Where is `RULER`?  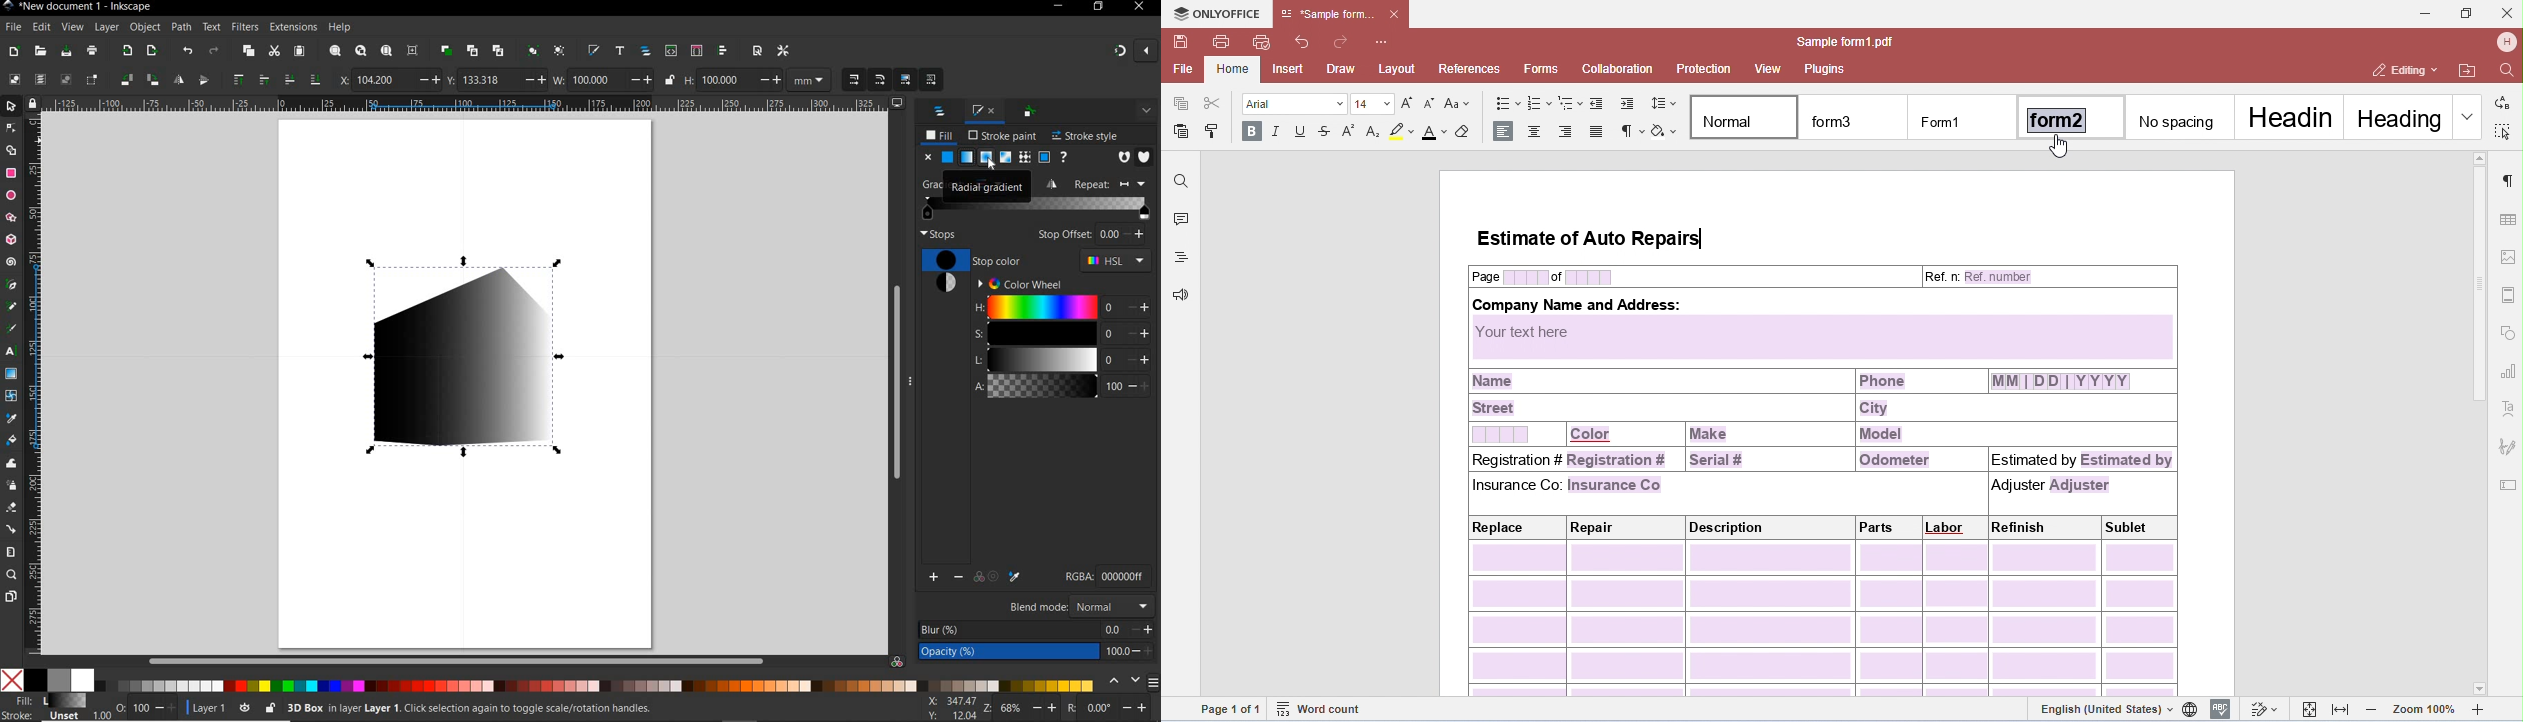
RULER is located at coordinates (34, 384).